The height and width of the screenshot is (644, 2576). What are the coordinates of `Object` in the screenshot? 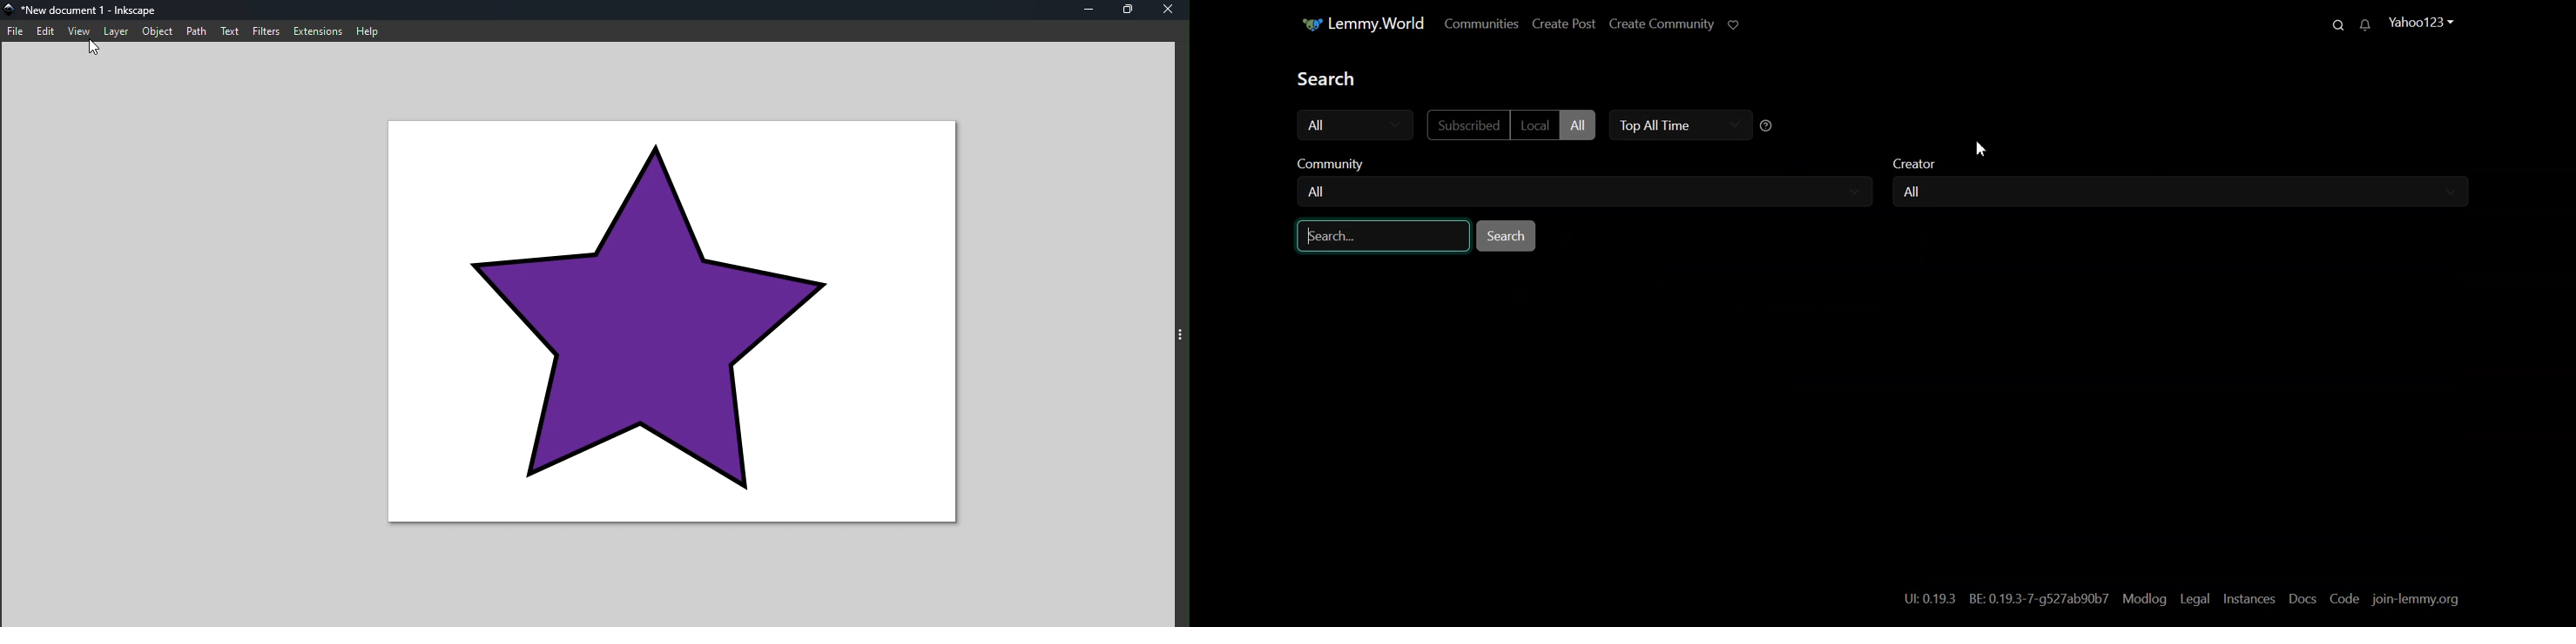 It's located at (153, 33).